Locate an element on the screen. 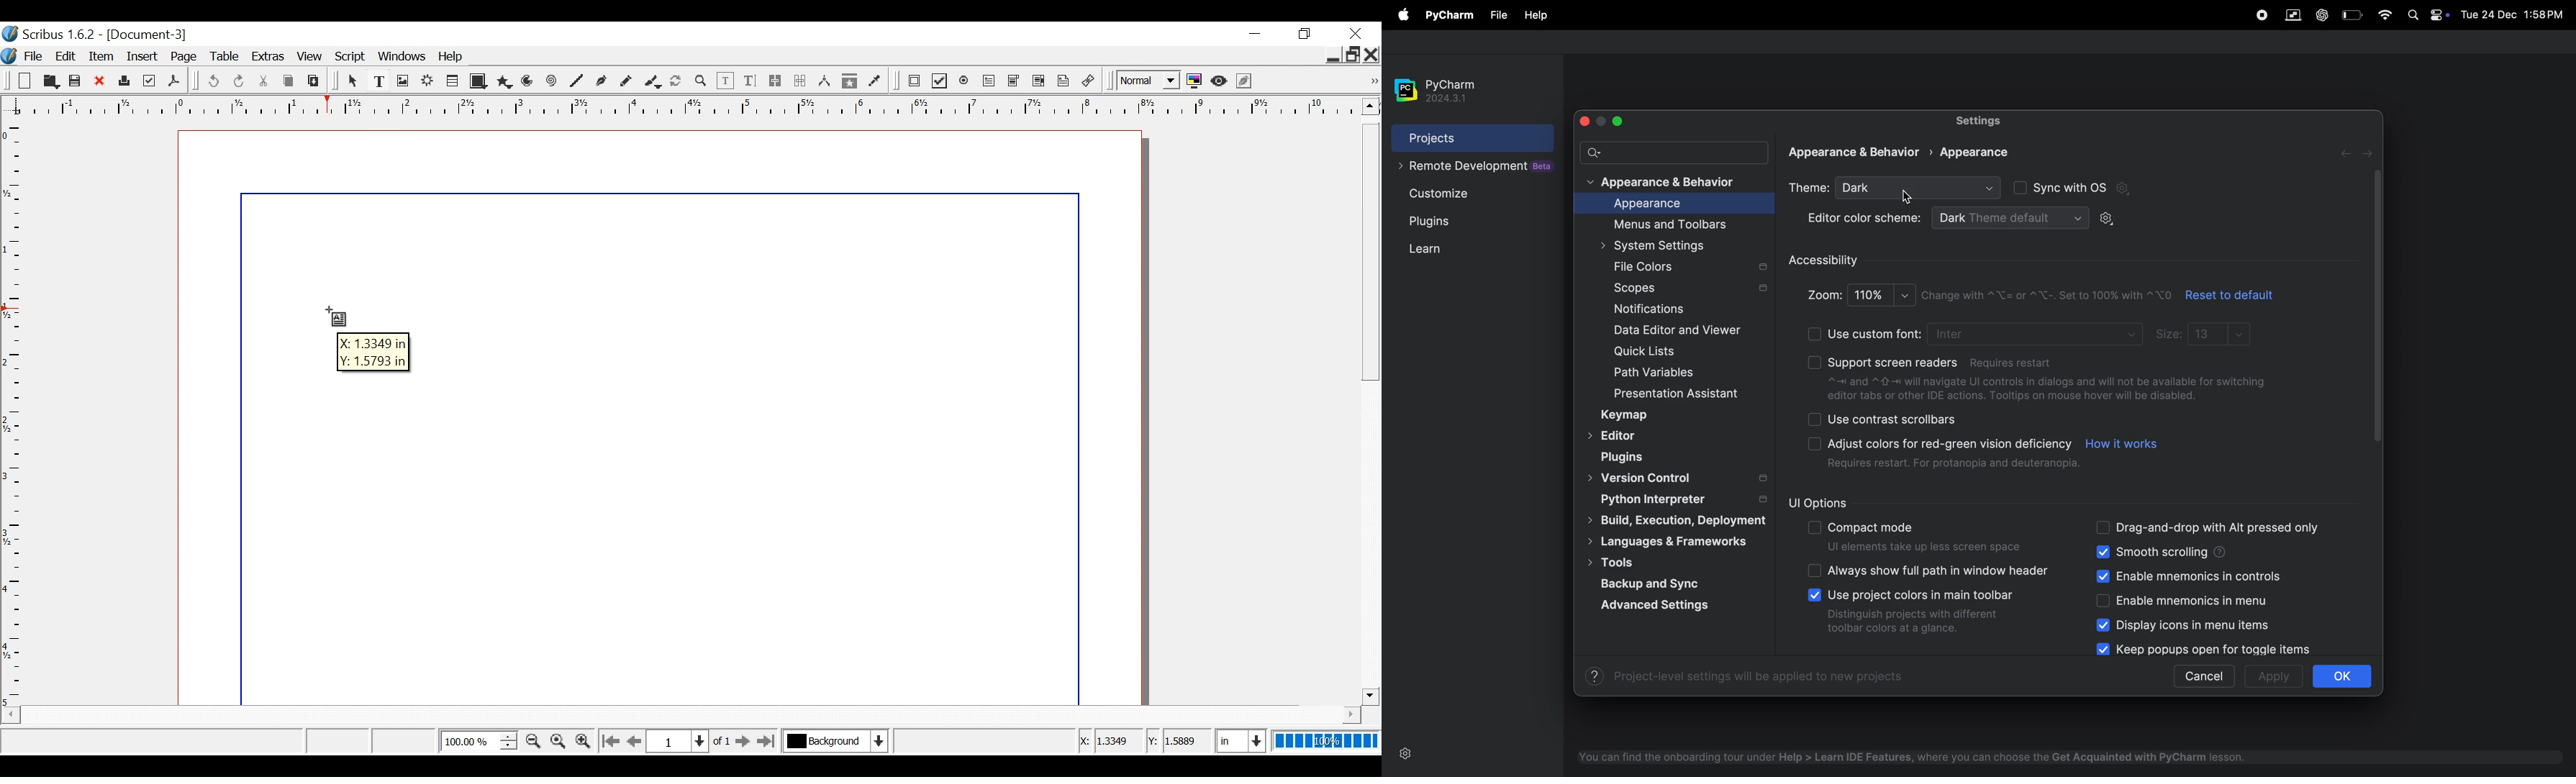 This screenshot has width=2576, height=784. wifi is located at coordinates (2385, 17).